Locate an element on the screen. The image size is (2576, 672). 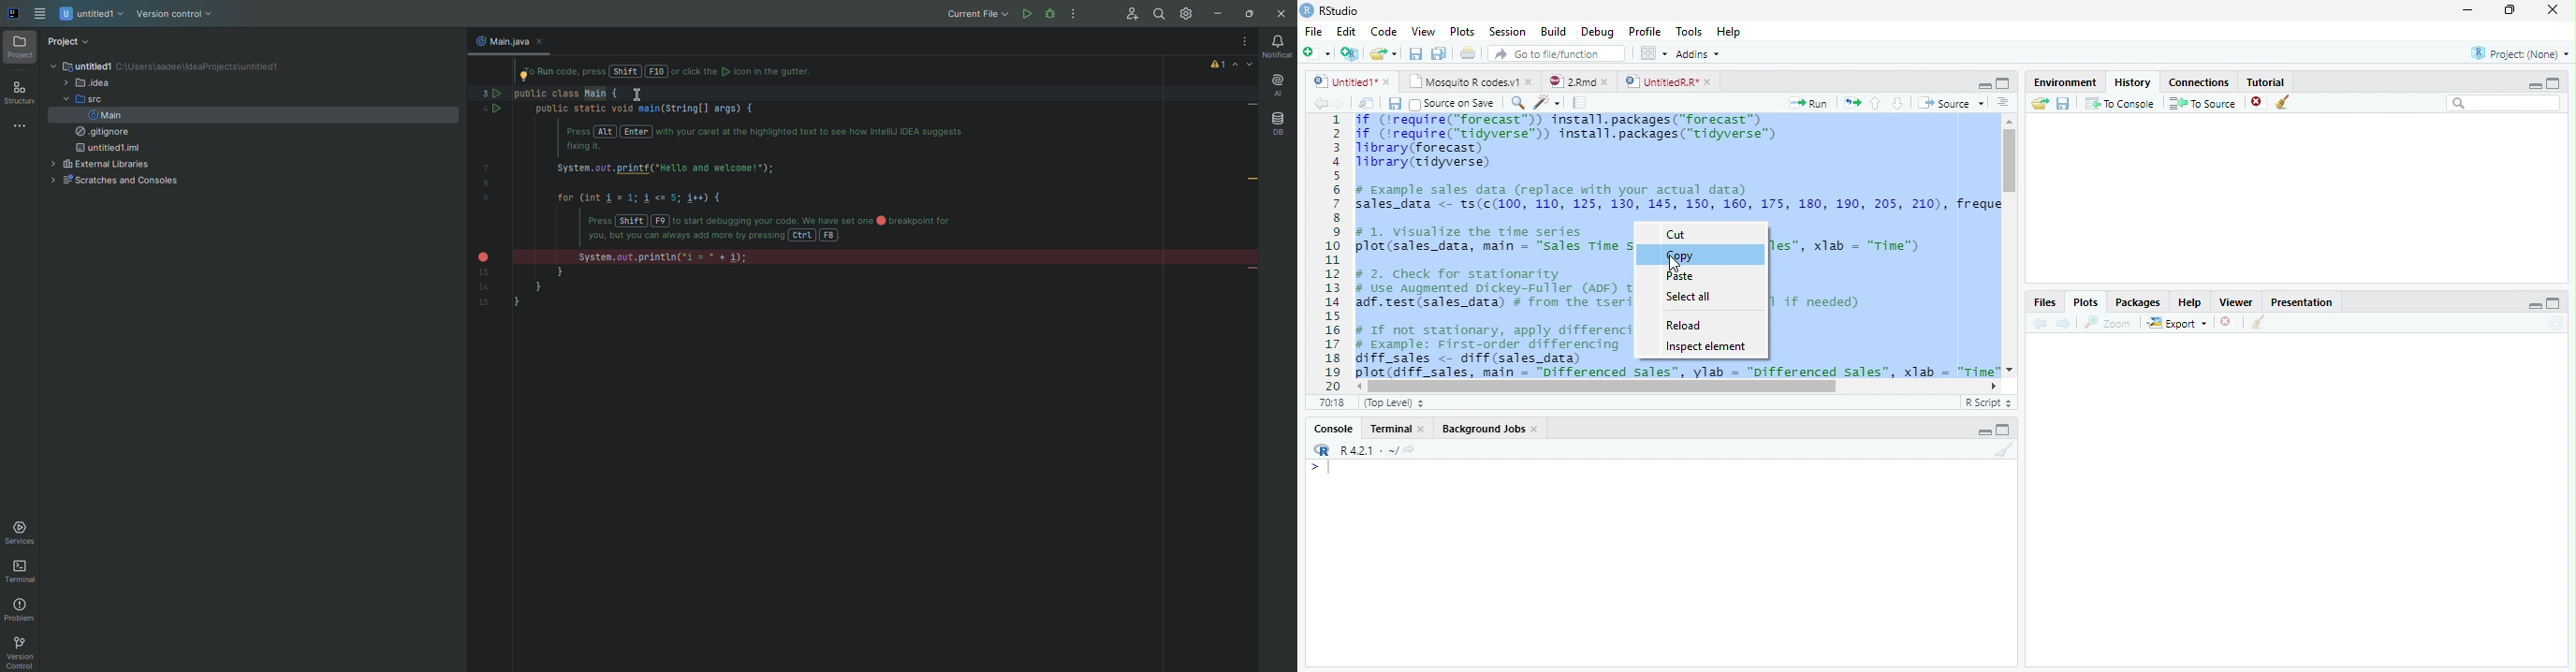
View is located at coordinates (1422, 32).